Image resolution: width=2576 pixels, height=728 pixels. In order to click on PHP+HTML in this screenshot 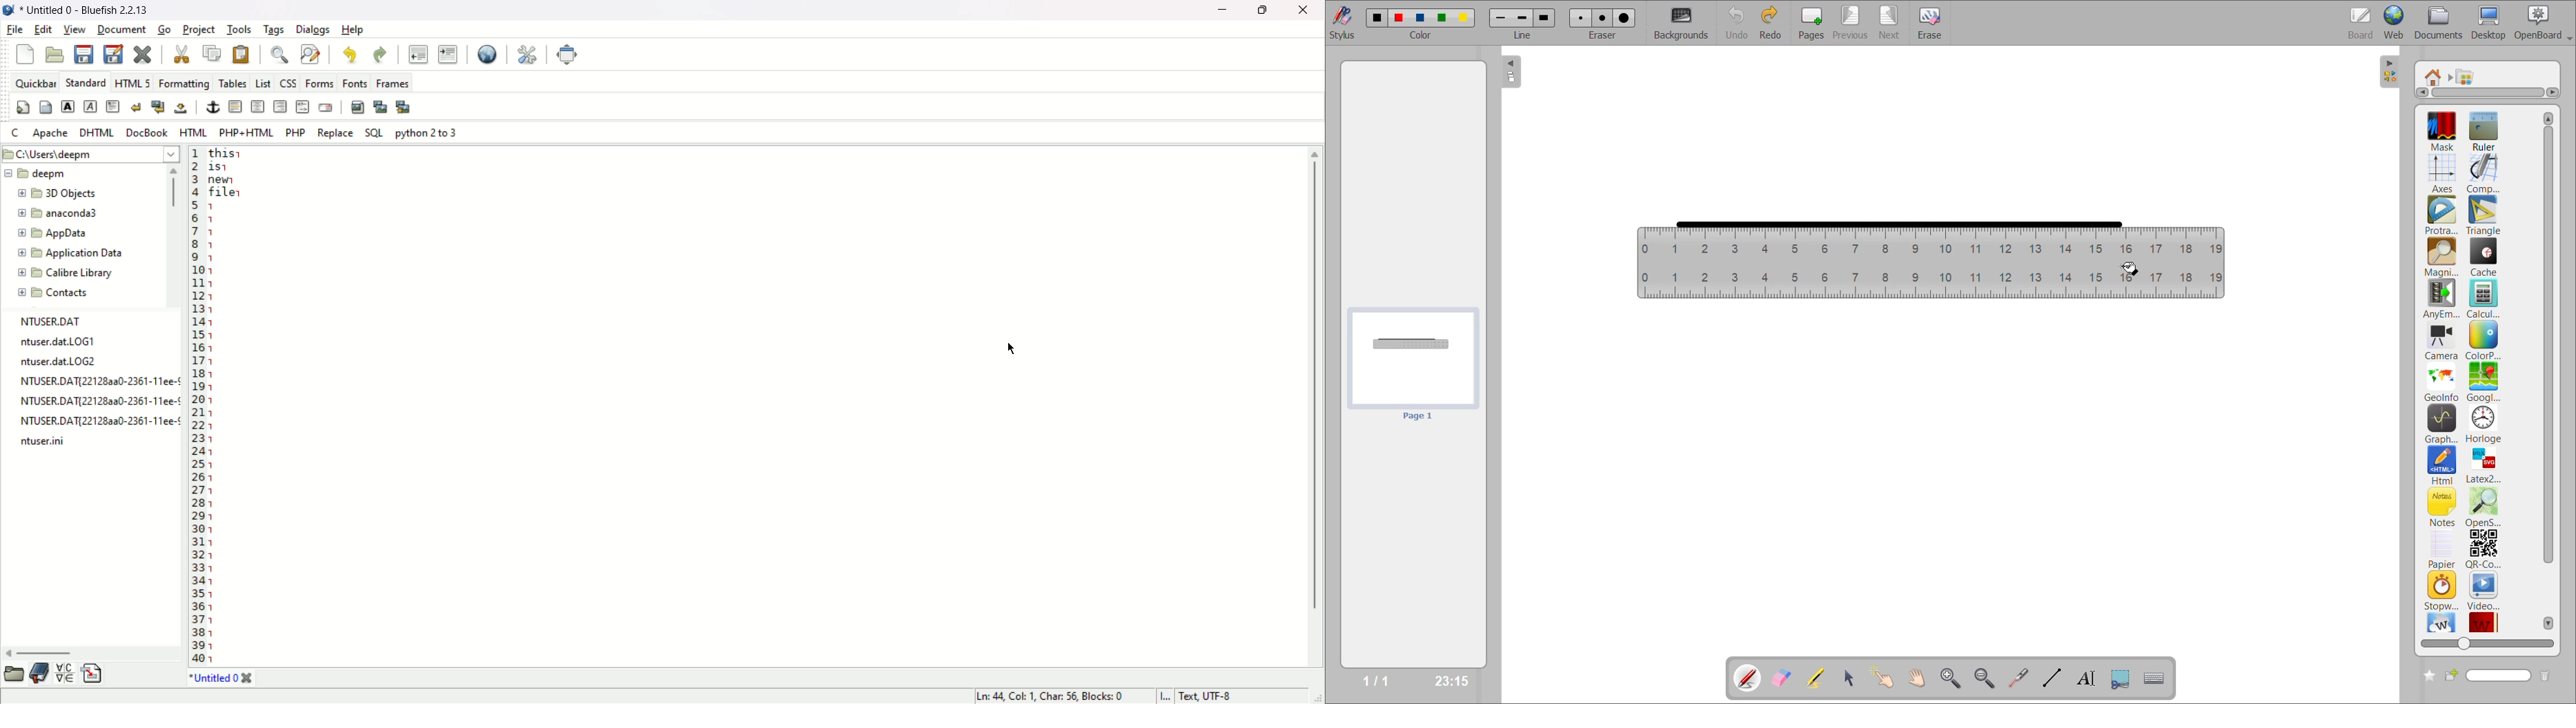, I will do `click(246, 133)`.